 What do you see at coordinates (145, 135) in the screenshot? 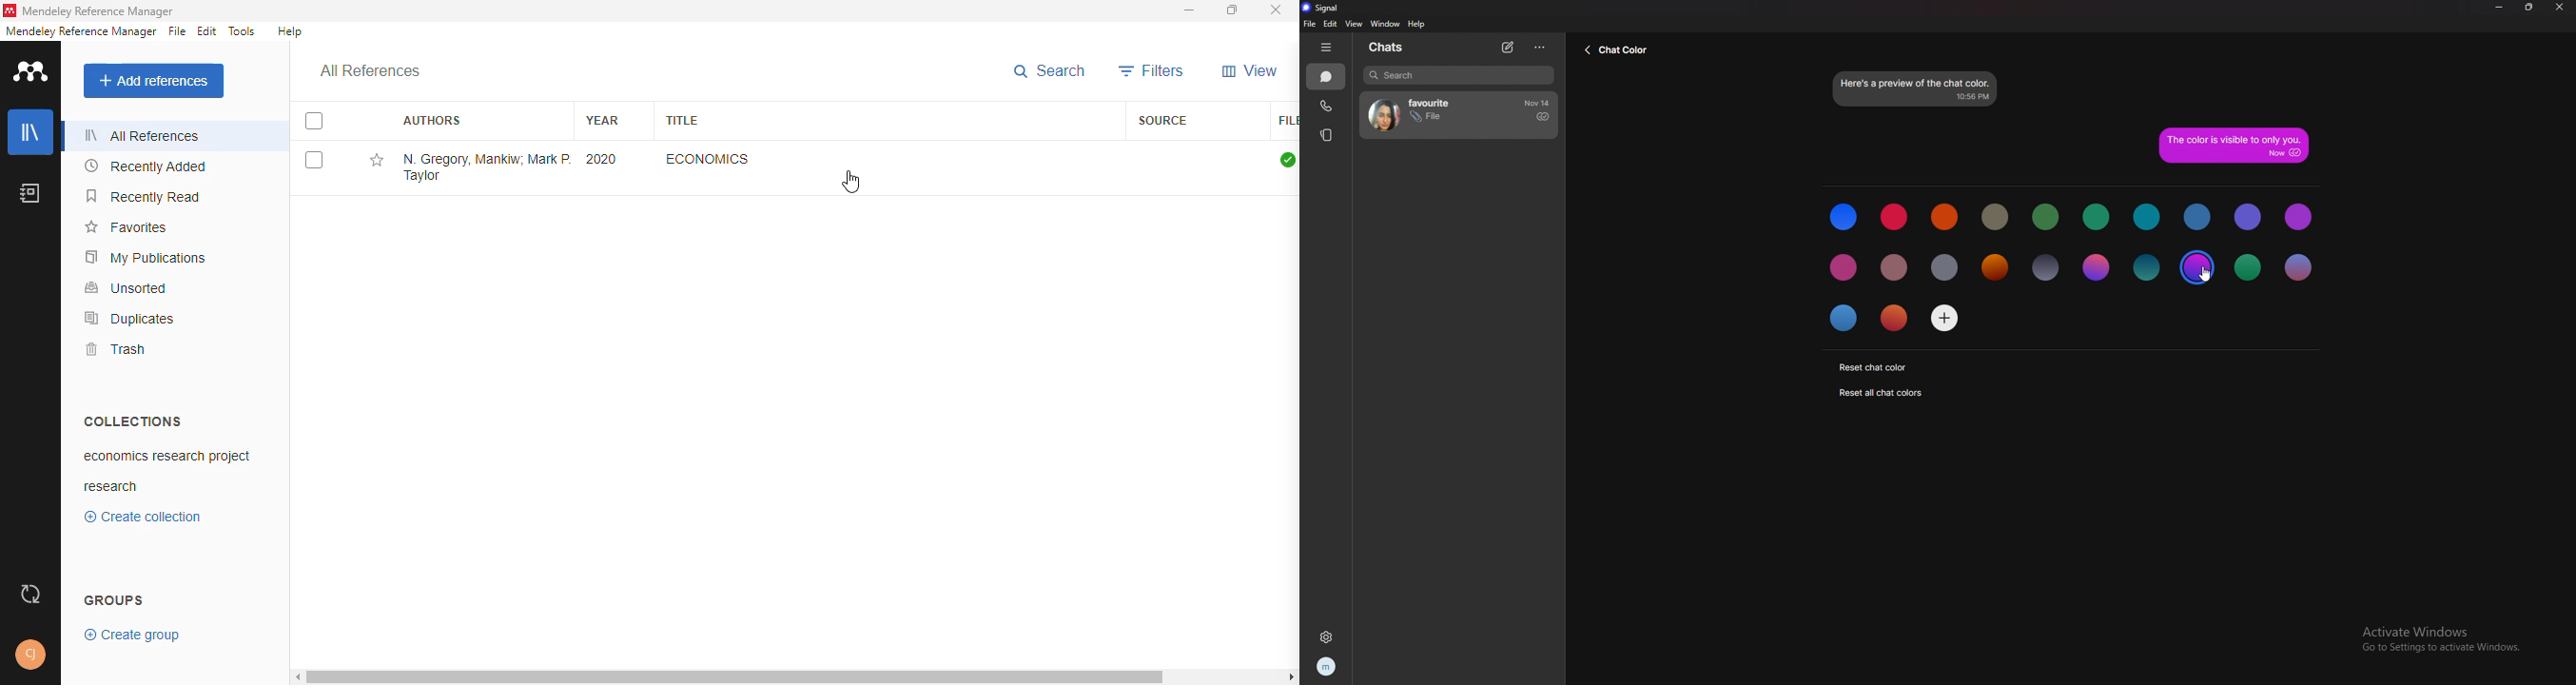
I see `all references` at bounding box center [145, 135].